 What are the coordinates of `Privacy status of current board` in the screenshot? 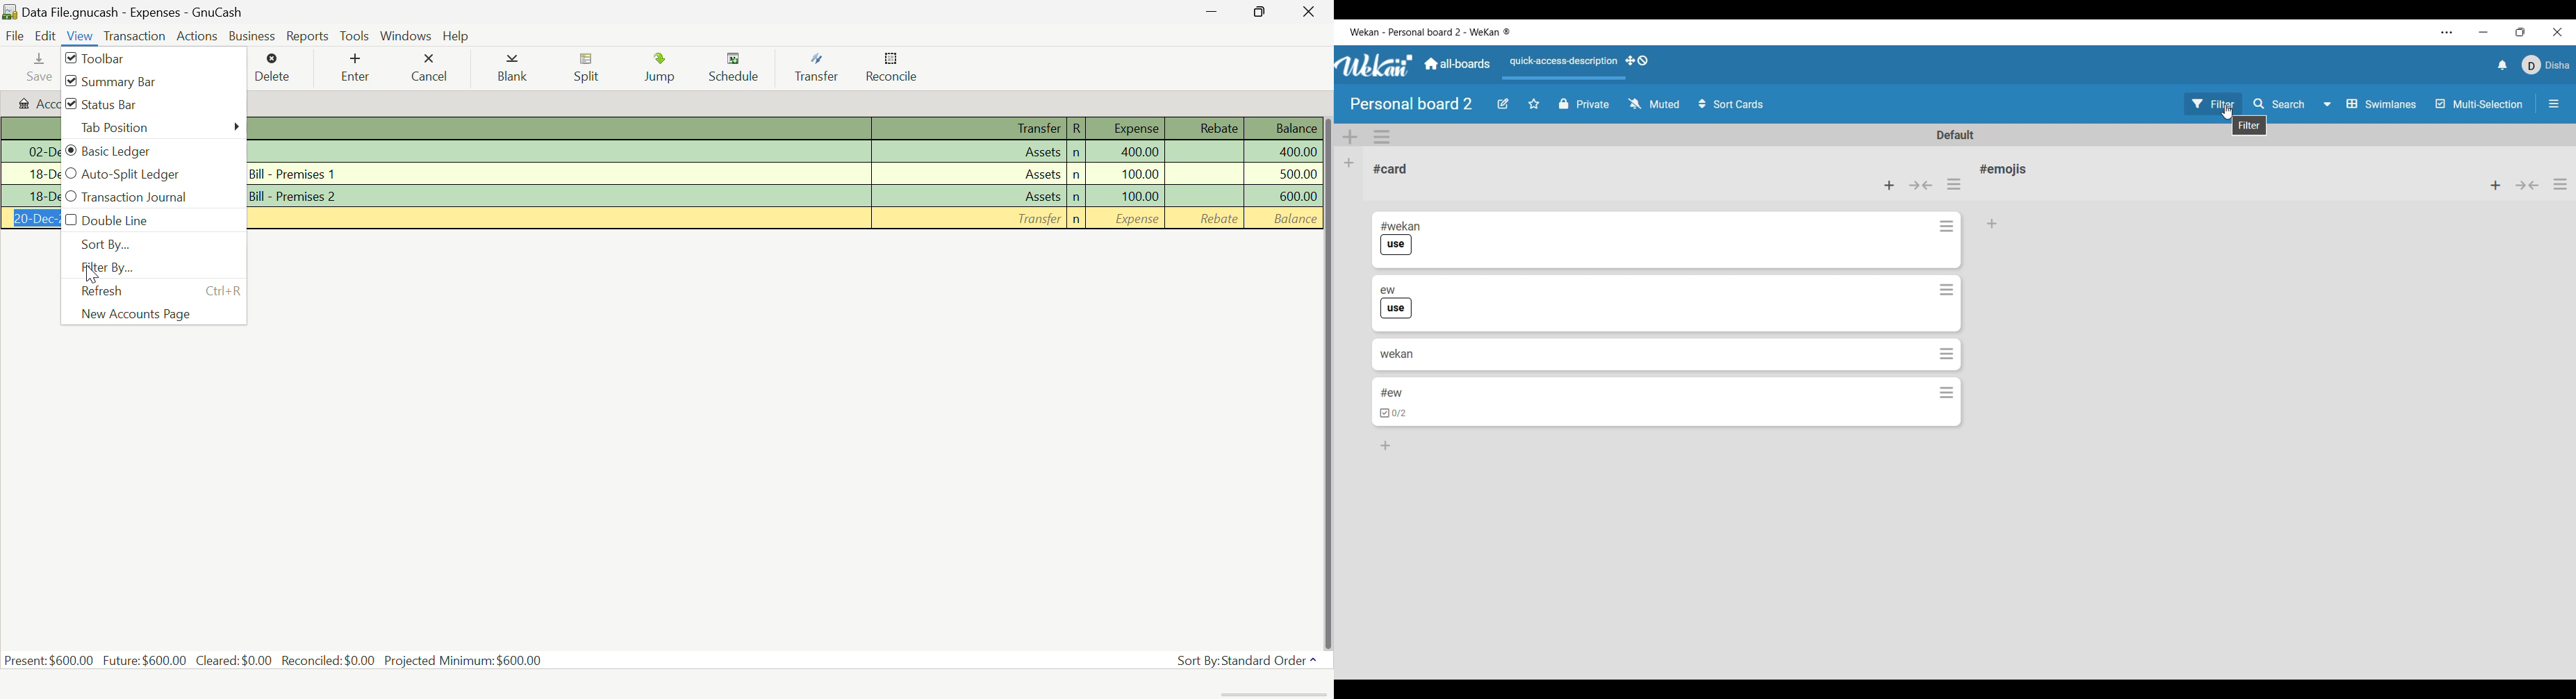 It's located at (1584, 104).